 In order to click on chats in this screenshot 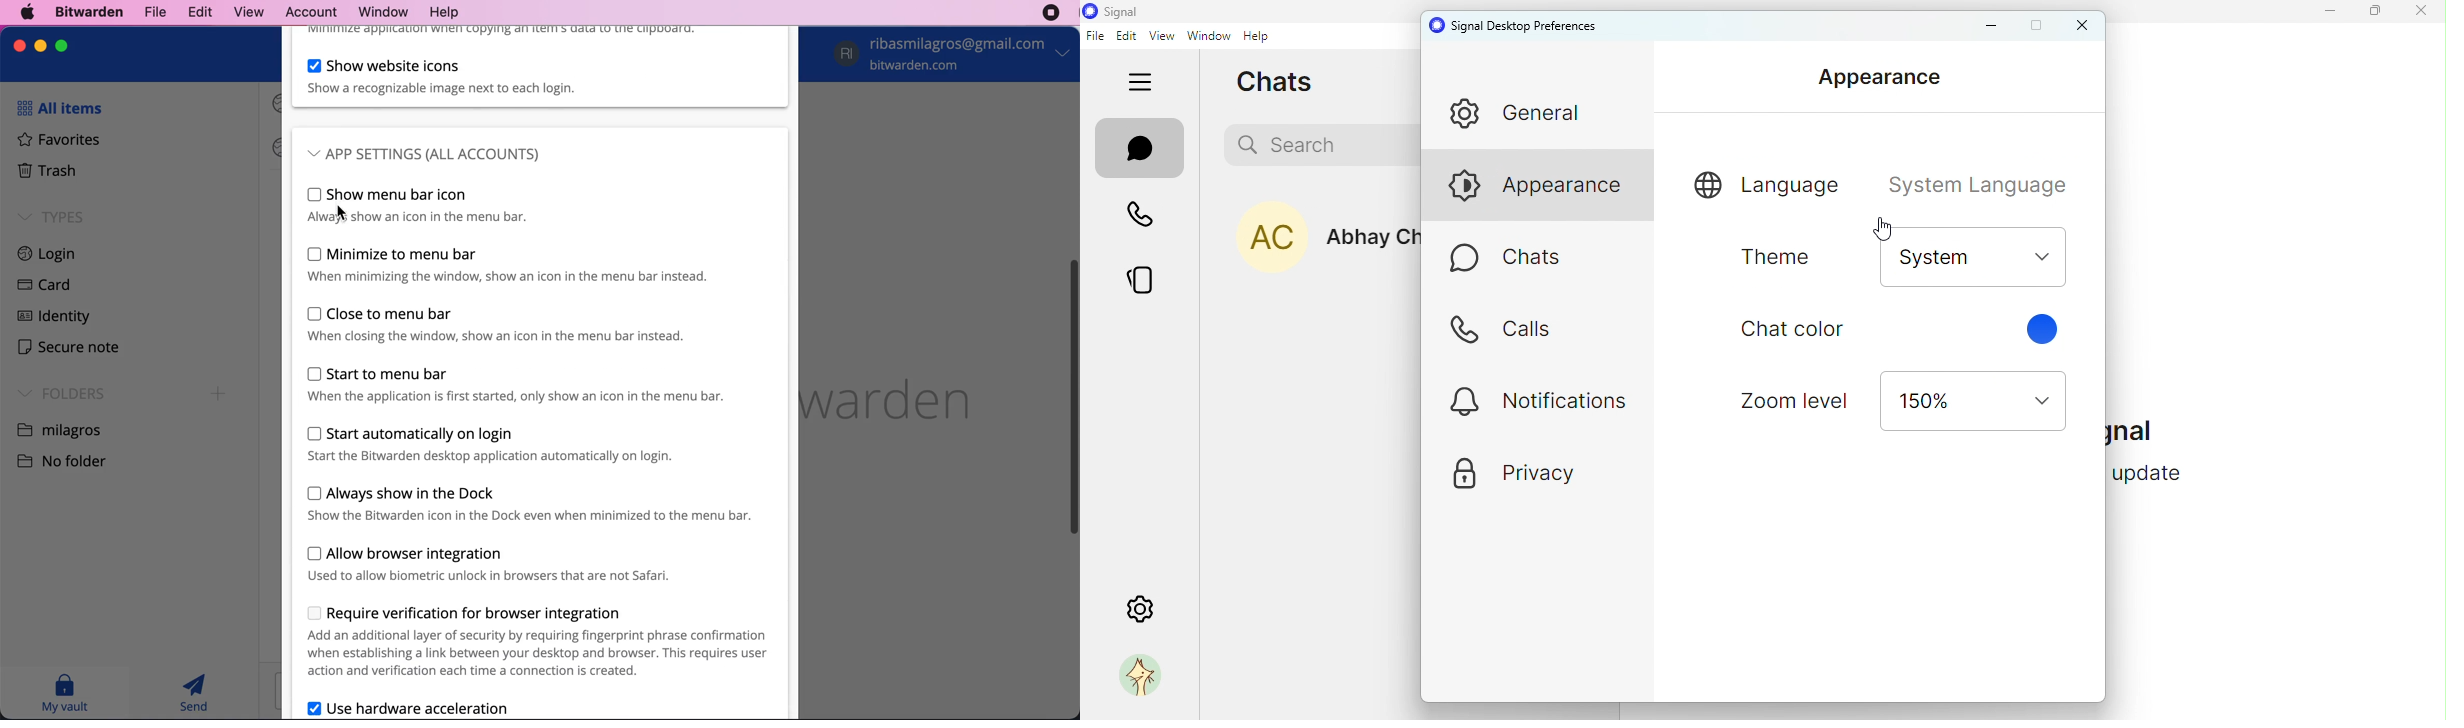, I will do `click(1262, 77)`.